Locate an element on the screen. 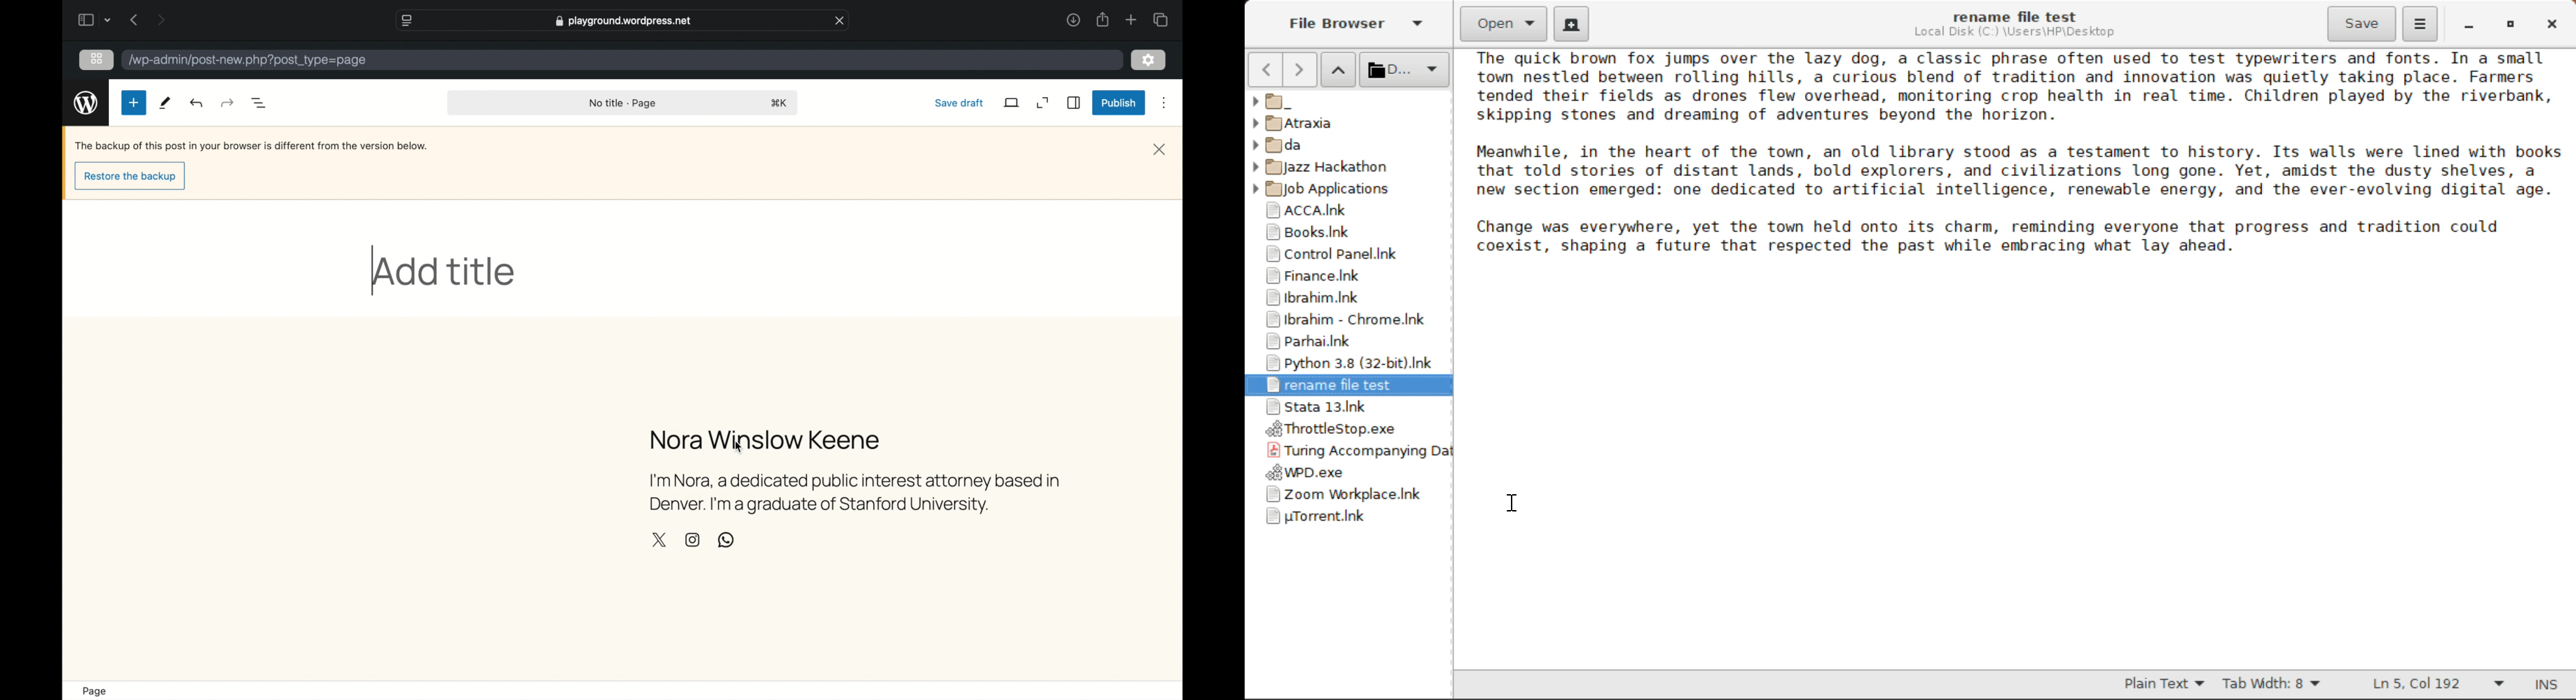 Image resolution: width=2576 pixels, height=700 pixels. view is located at coordinates (1013, 102).